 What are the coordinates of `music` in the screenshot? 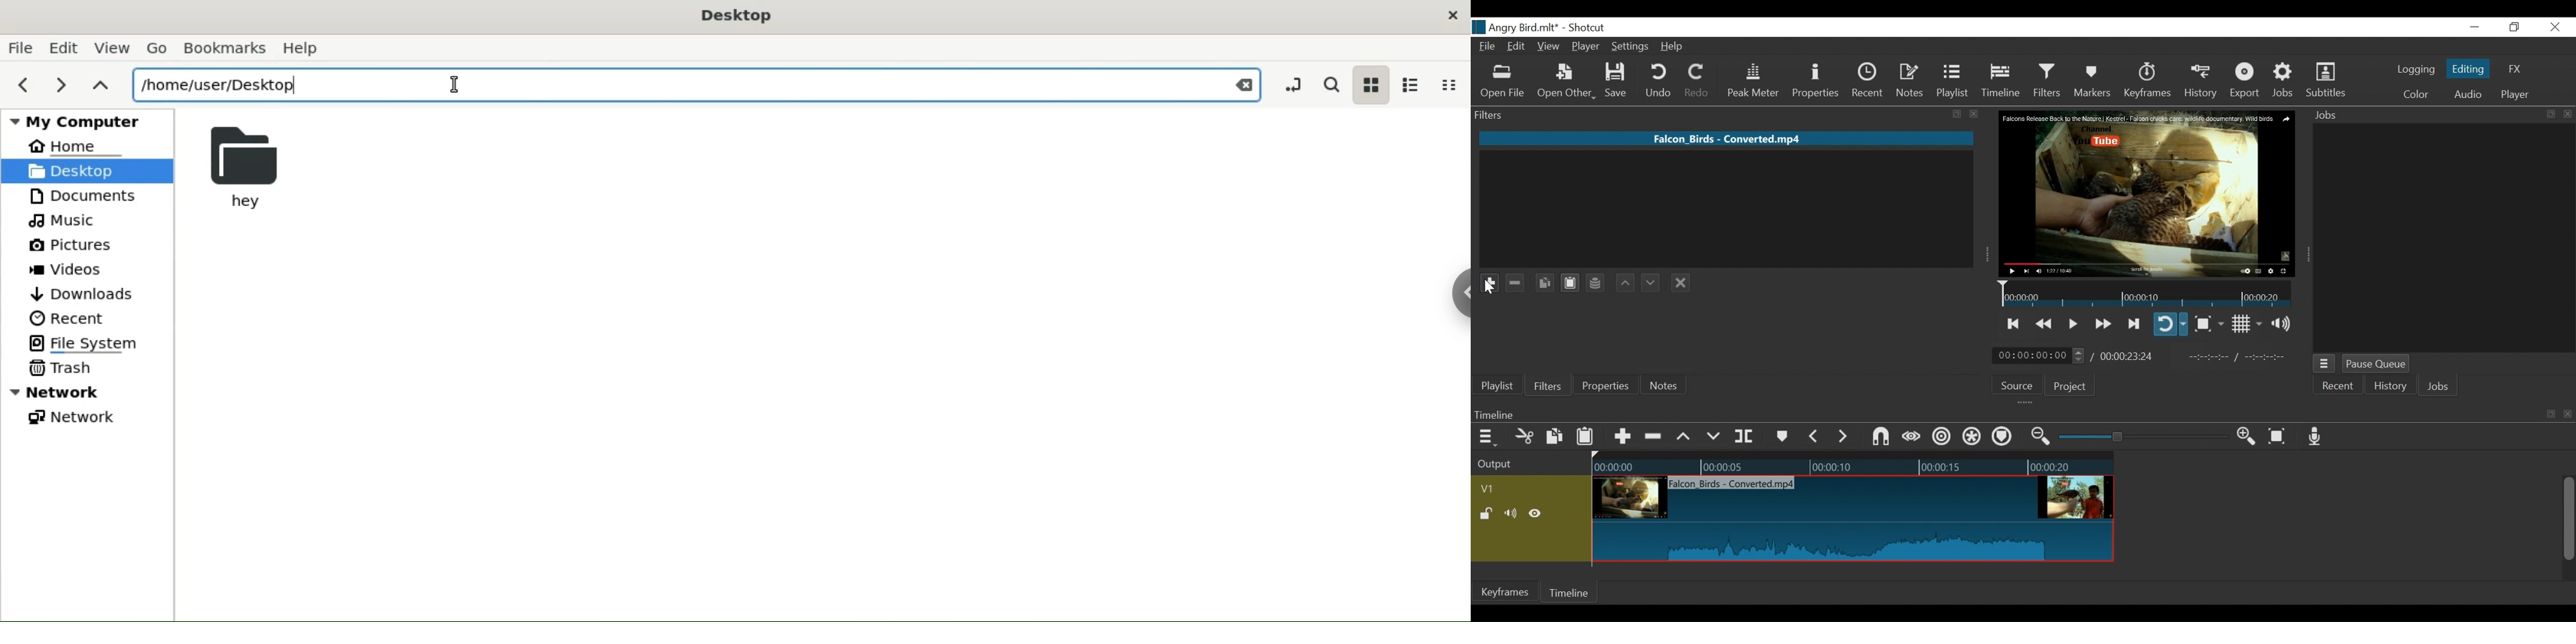 It's located at (67, 220).